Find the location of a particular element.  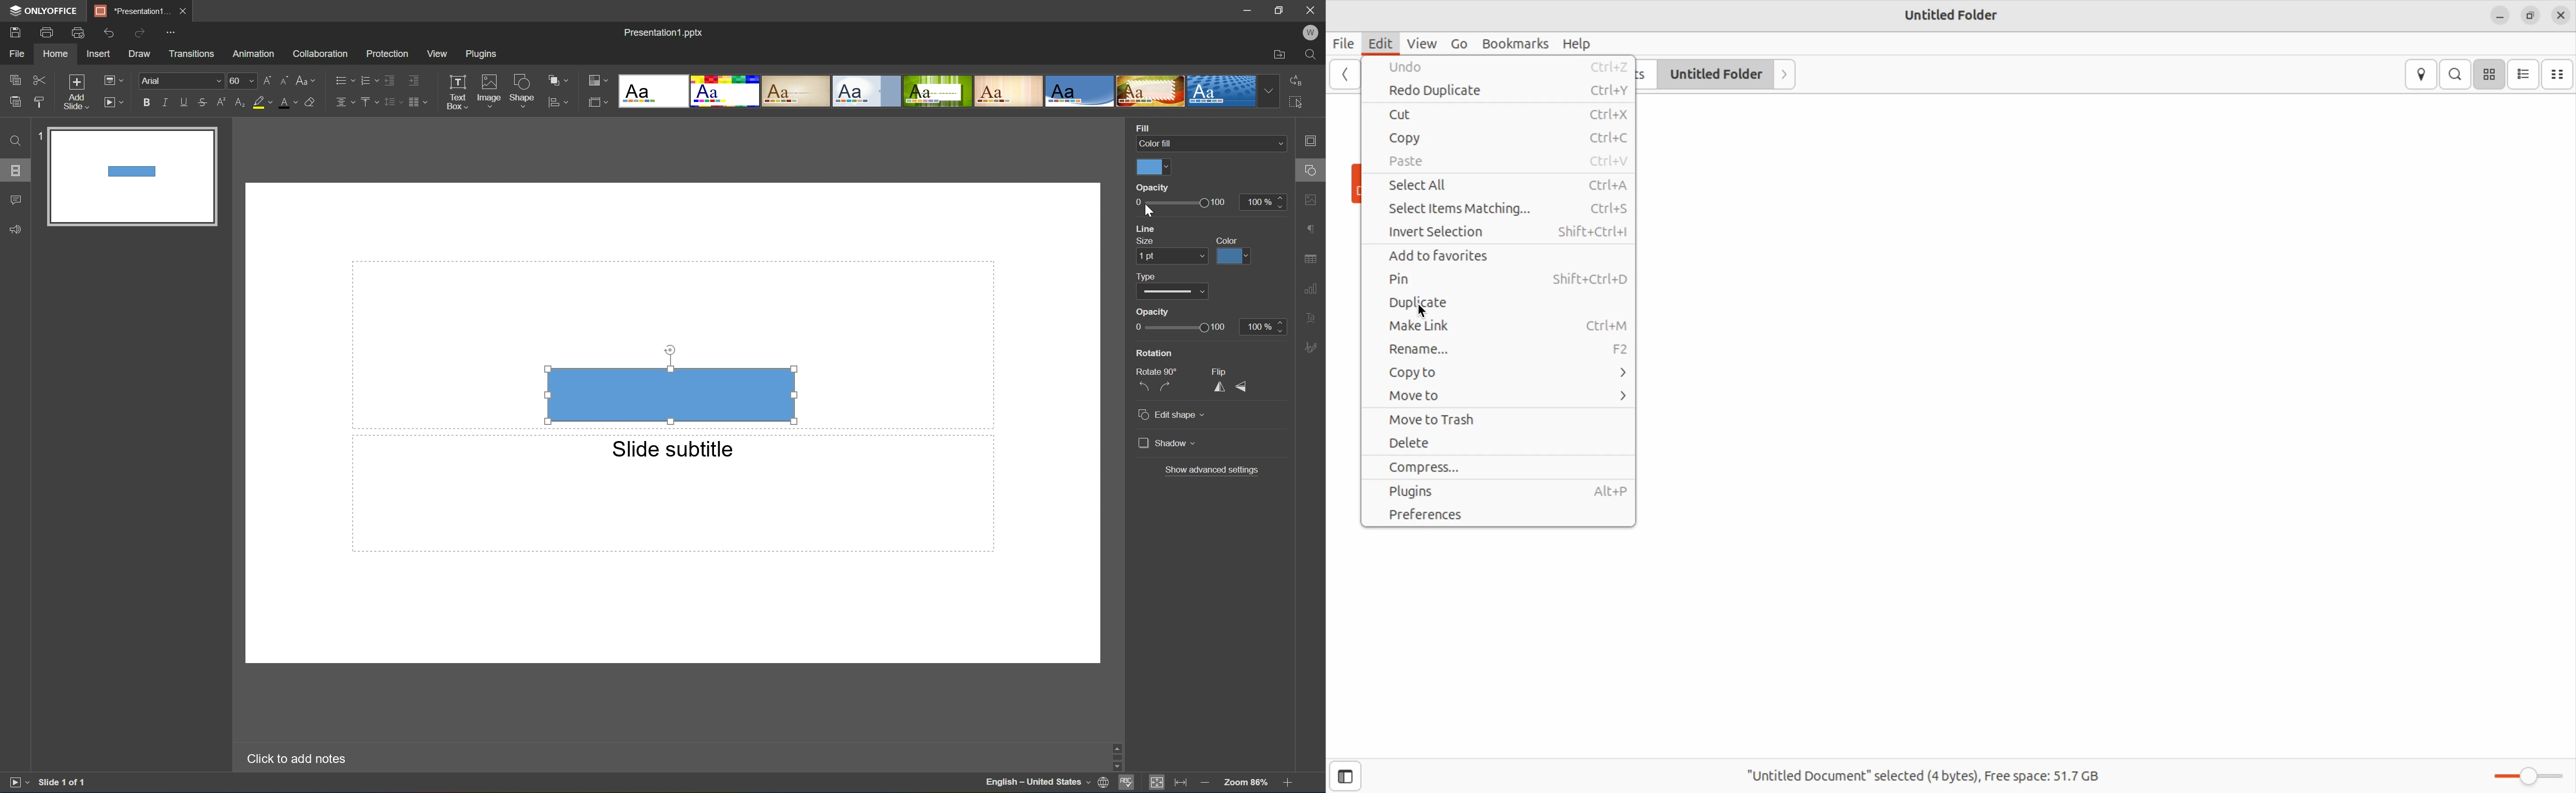

Start slideshow is located at coordinates (115, 102).